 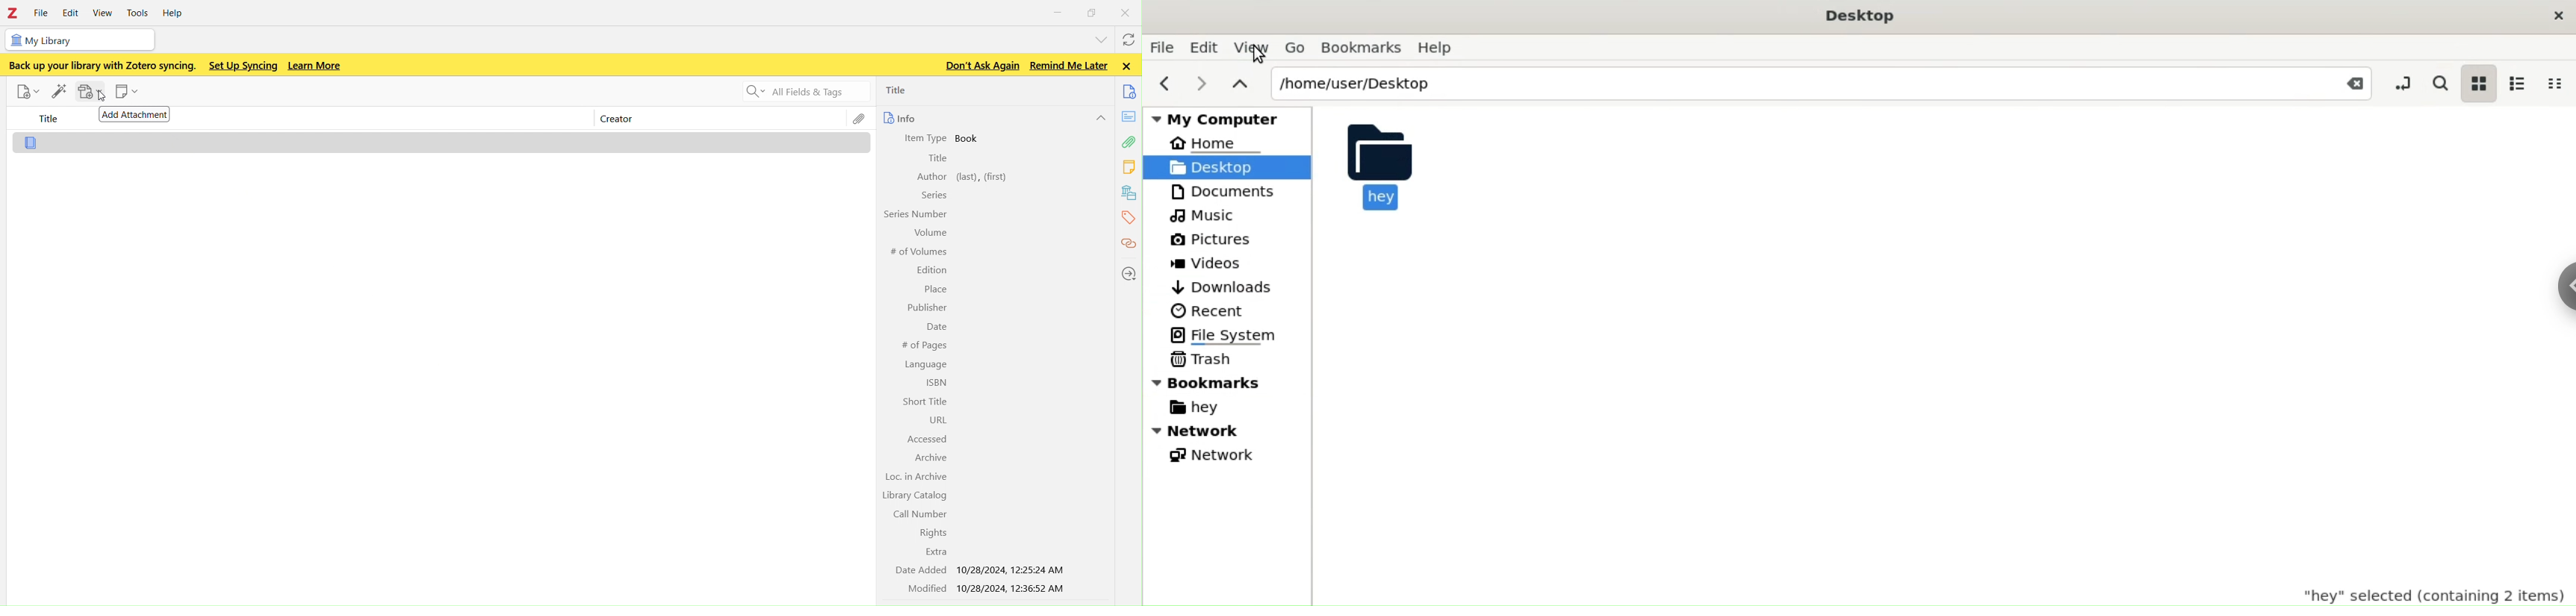 What do you see at coordinates (858, 119) in the screenshot?
I see `file` at bounding box center [858, 119].